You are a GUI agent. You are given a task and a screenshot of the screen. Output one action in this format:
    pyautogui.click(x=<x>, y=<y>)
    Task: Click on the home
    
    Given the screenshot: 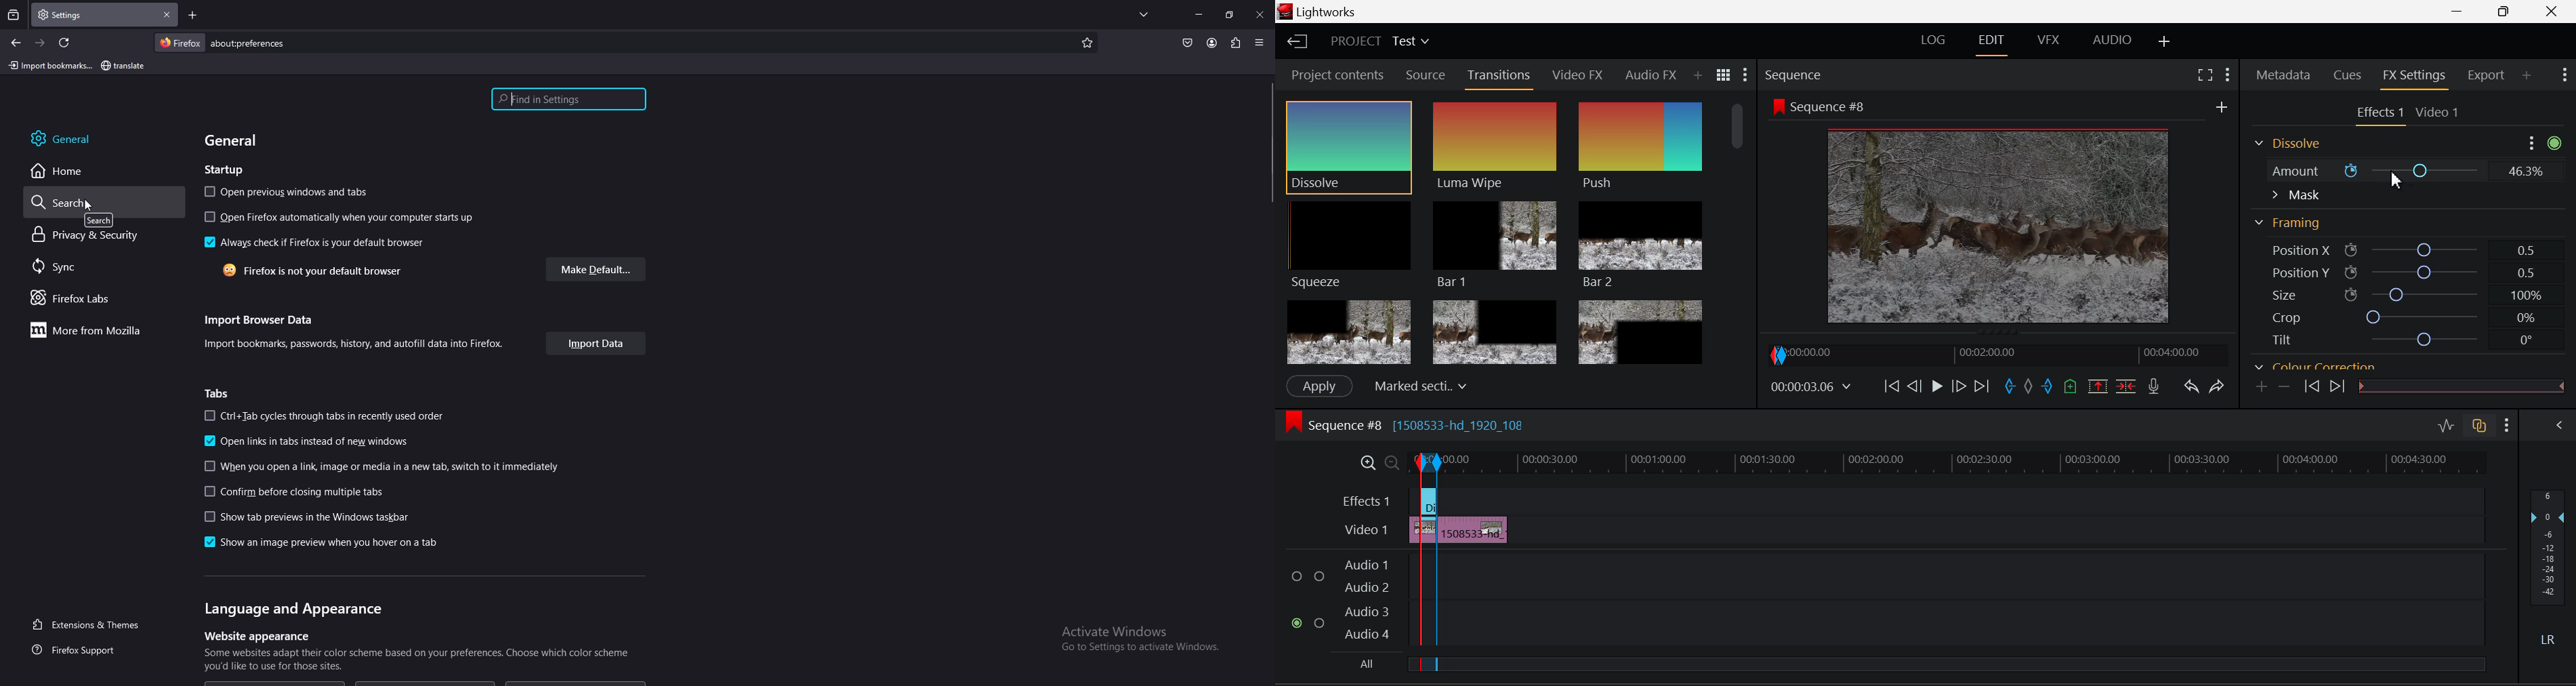 What is the action you would take?
    pyautogui.click(x=102, y=172)
    